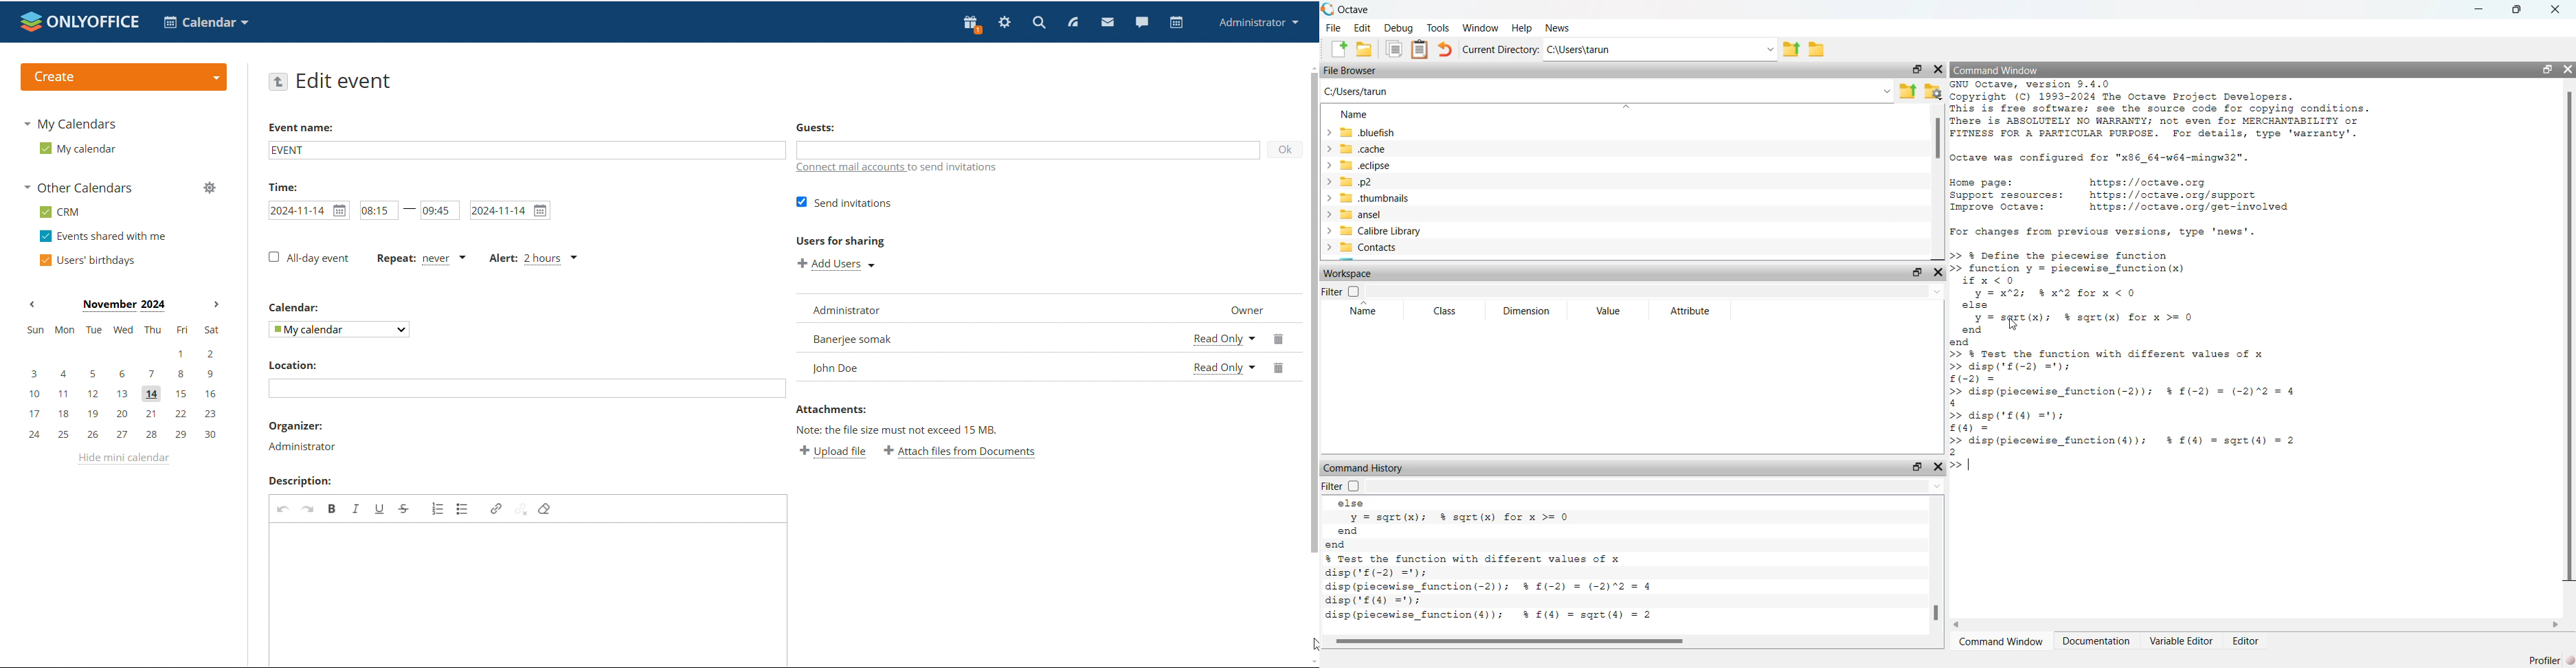 The width and height of the screenshot is (2576, 672). What do you see at coordinates (123, 329) in the screenshot?
I see `mon, tue, wed, thu, fri, sat, sun` at bounding box center [123, 329].